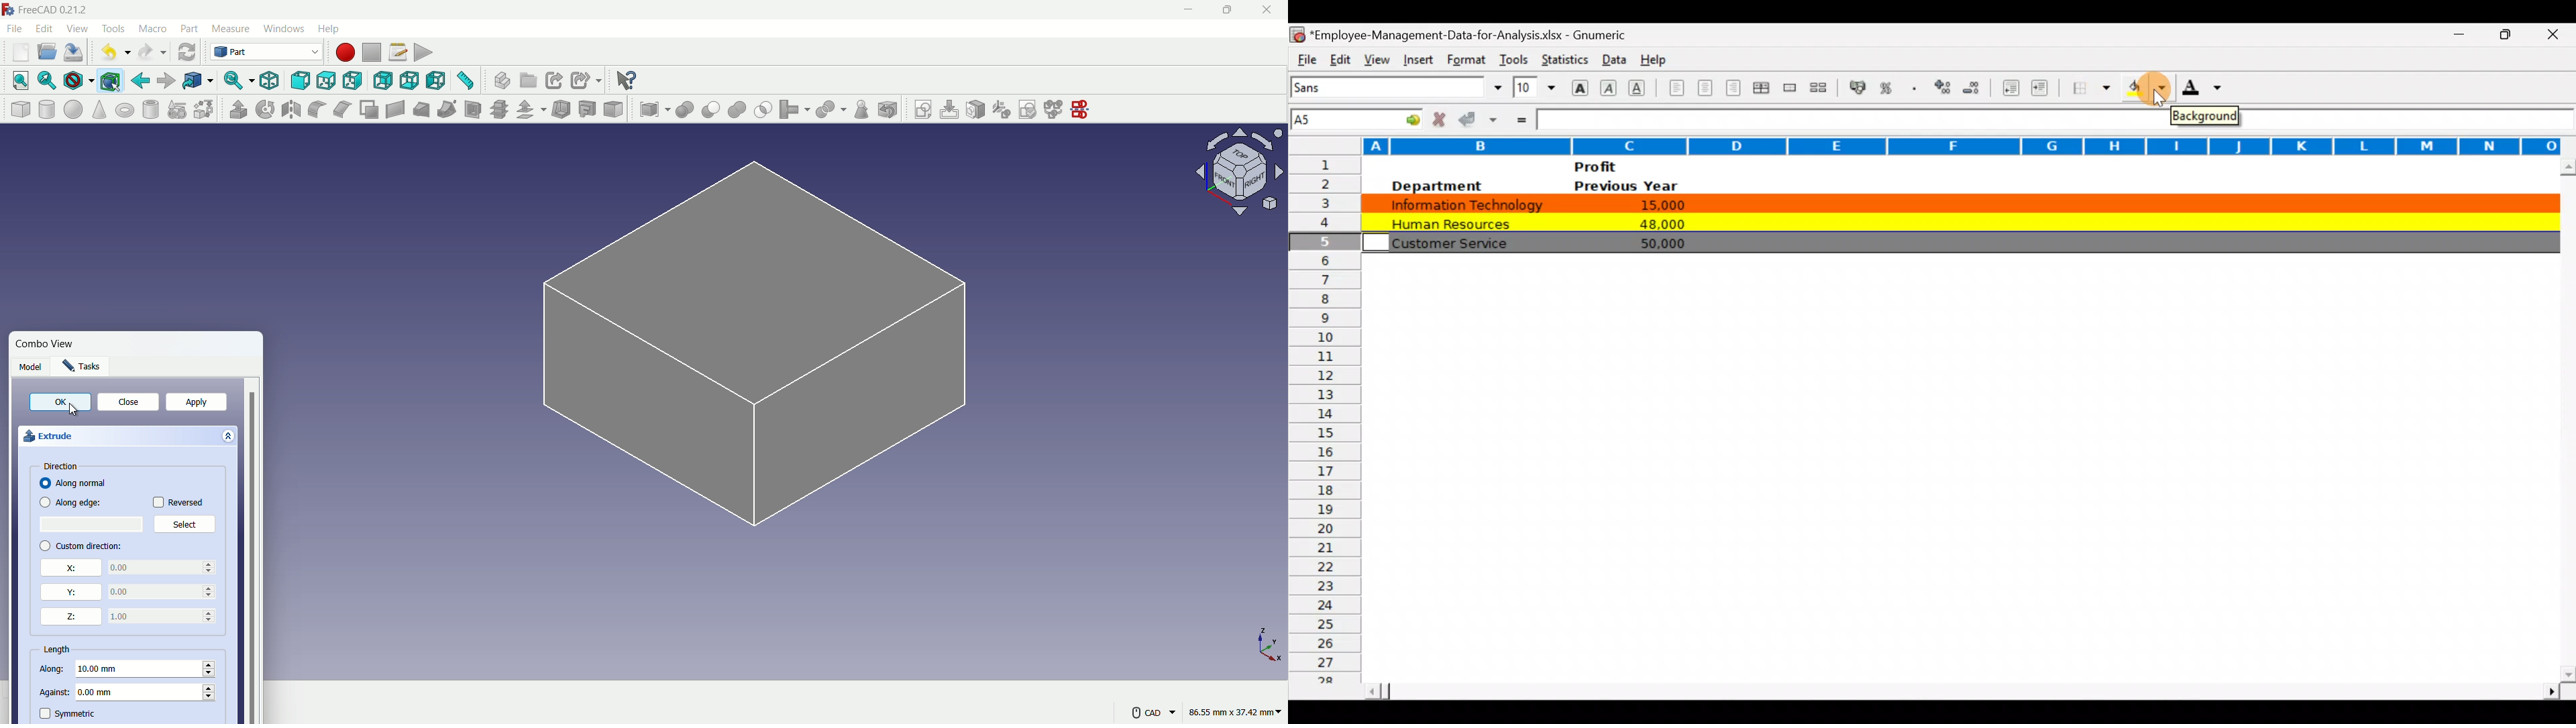 The image size is (2576, 728). Describe the element at coordinates (330, 28) in the screenshot. I see `help` at that location.